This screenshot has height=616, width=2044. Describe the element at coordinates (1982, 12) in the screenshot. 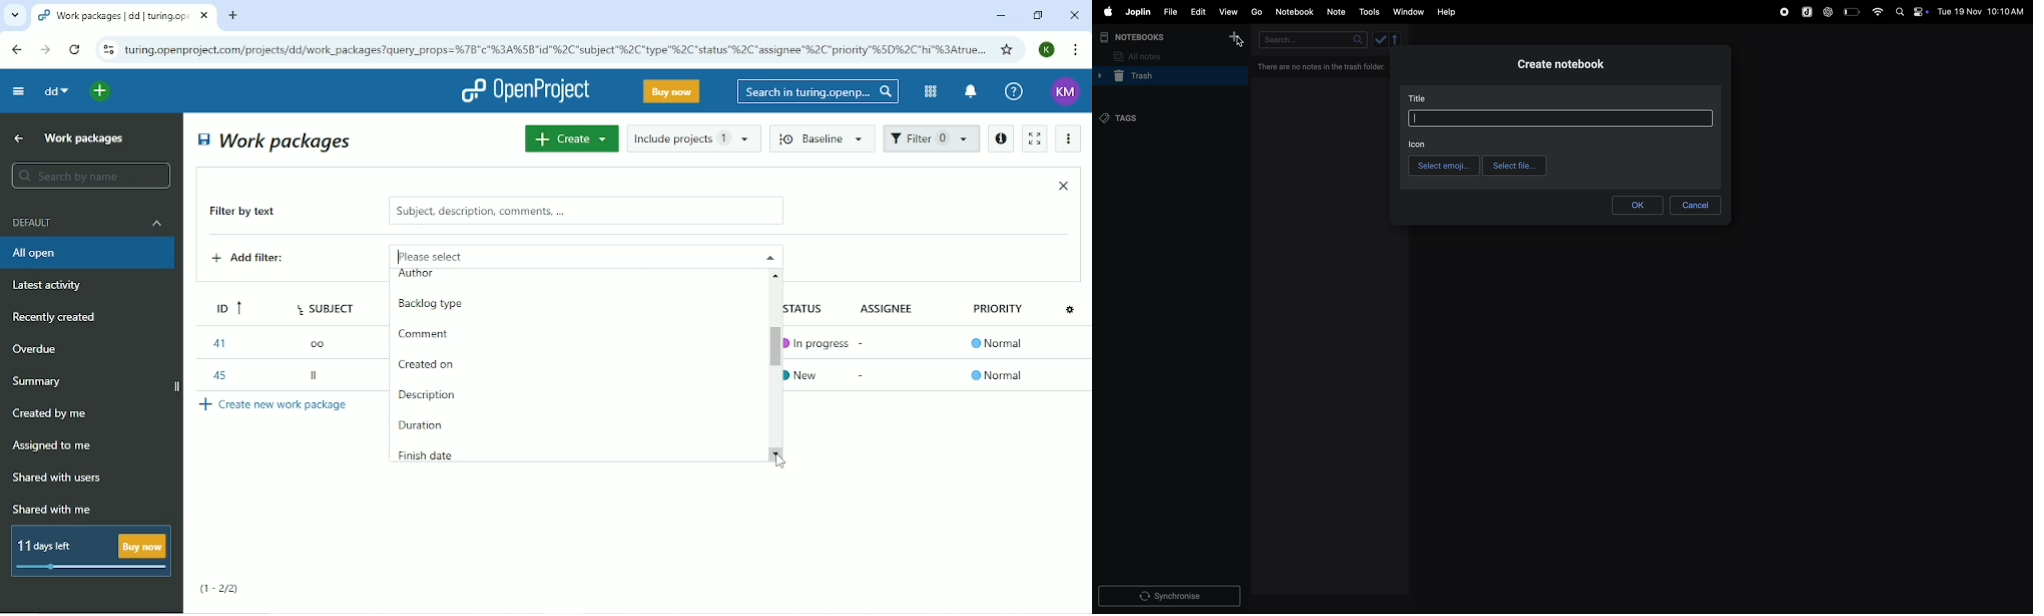

I see `Tue 19 Nov 10:10 AM(date and time)` at that location.